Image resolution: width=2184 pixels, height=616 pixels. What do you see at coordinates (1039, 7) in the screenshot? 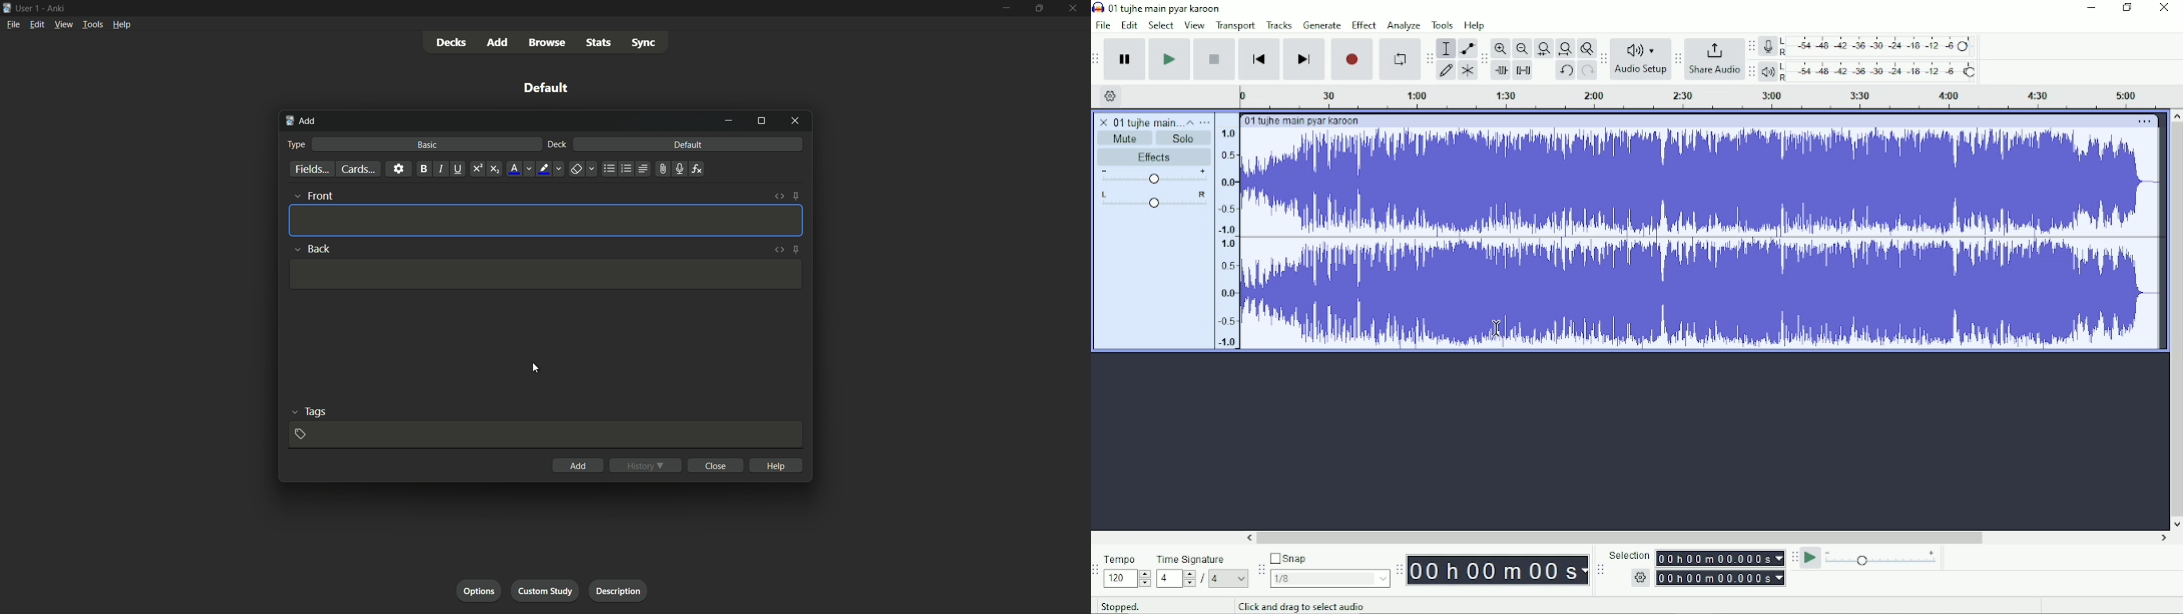
I see `maximize` at bounding box center [1039, 7].